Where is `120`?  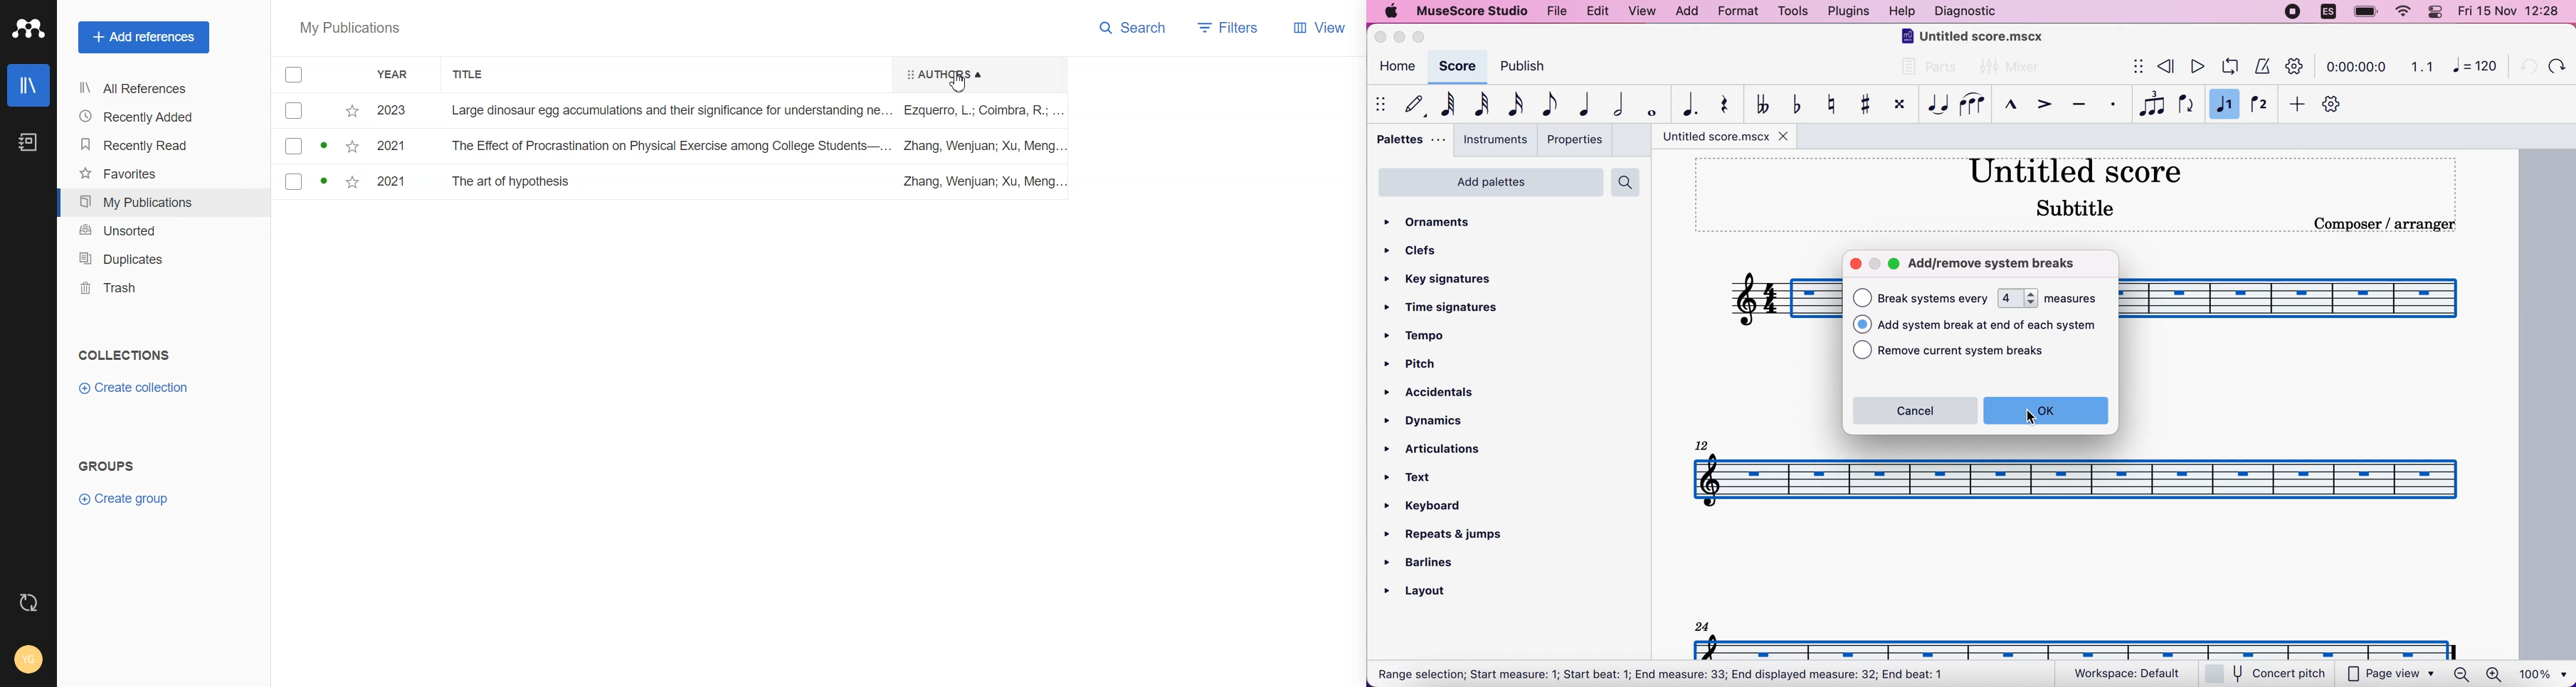
120 is located at coordinates (2475, 65).